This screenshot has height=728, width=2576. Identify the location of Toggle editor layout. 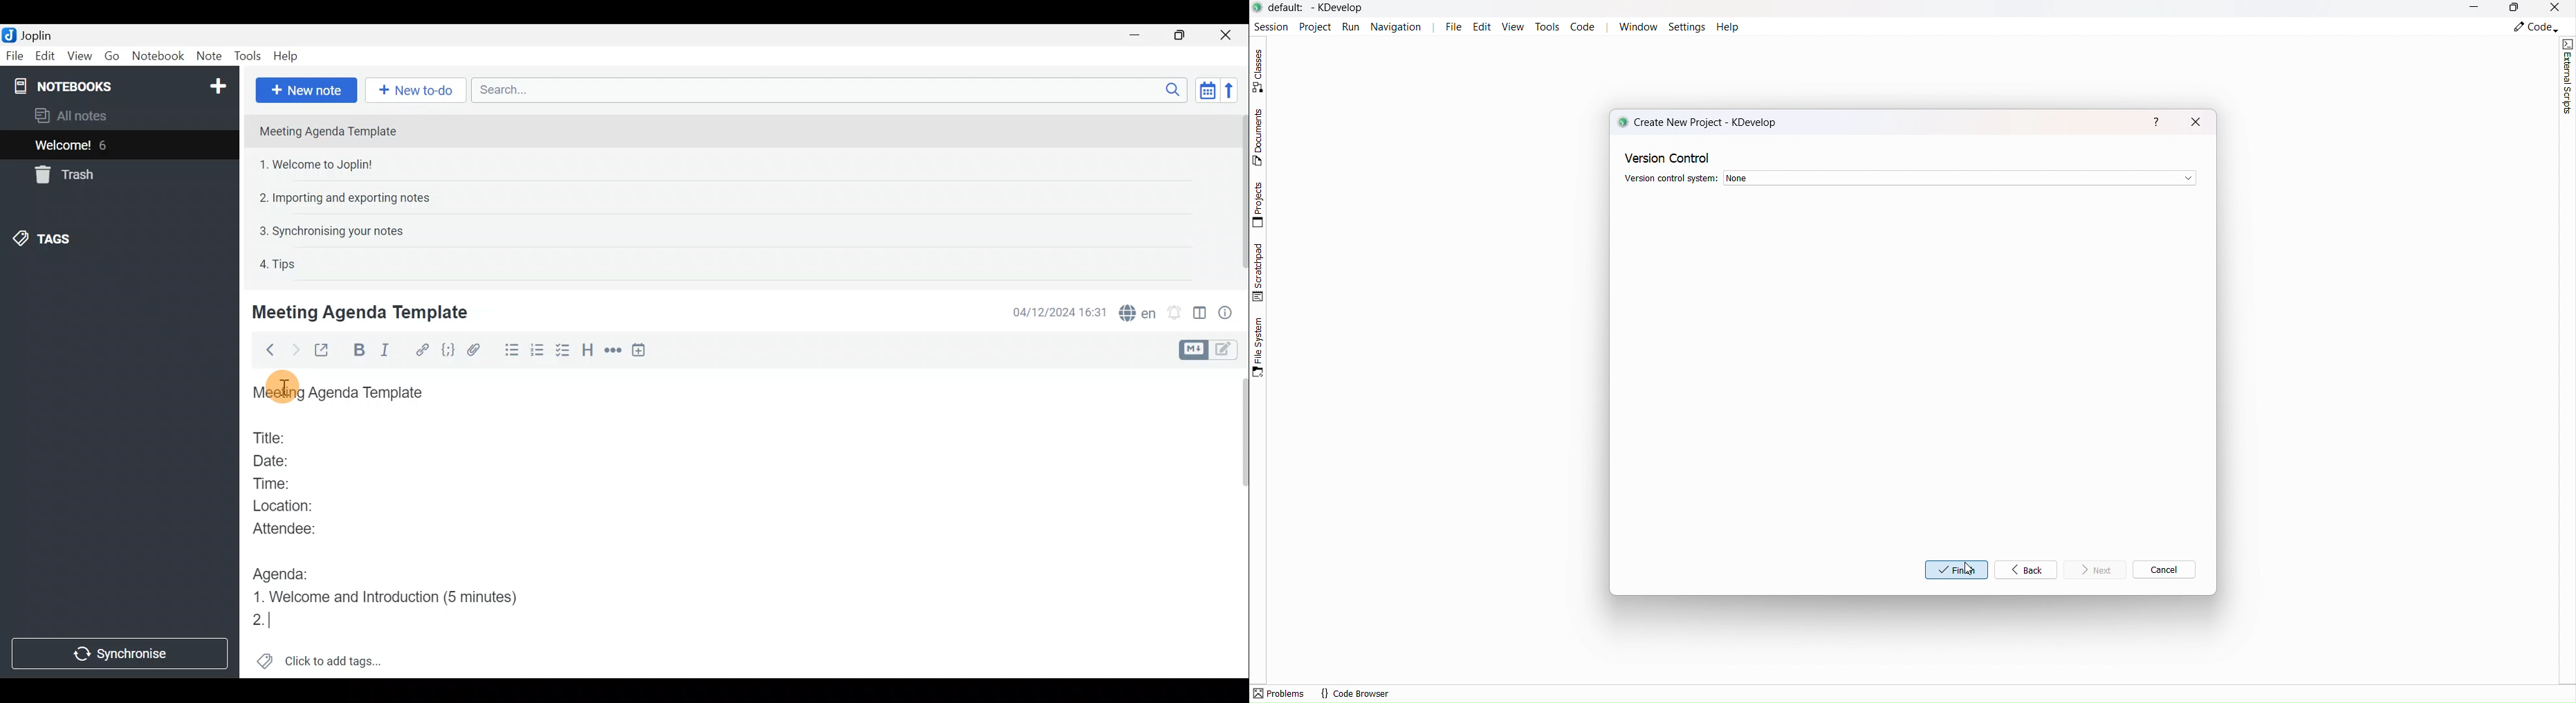
(1201, 315).